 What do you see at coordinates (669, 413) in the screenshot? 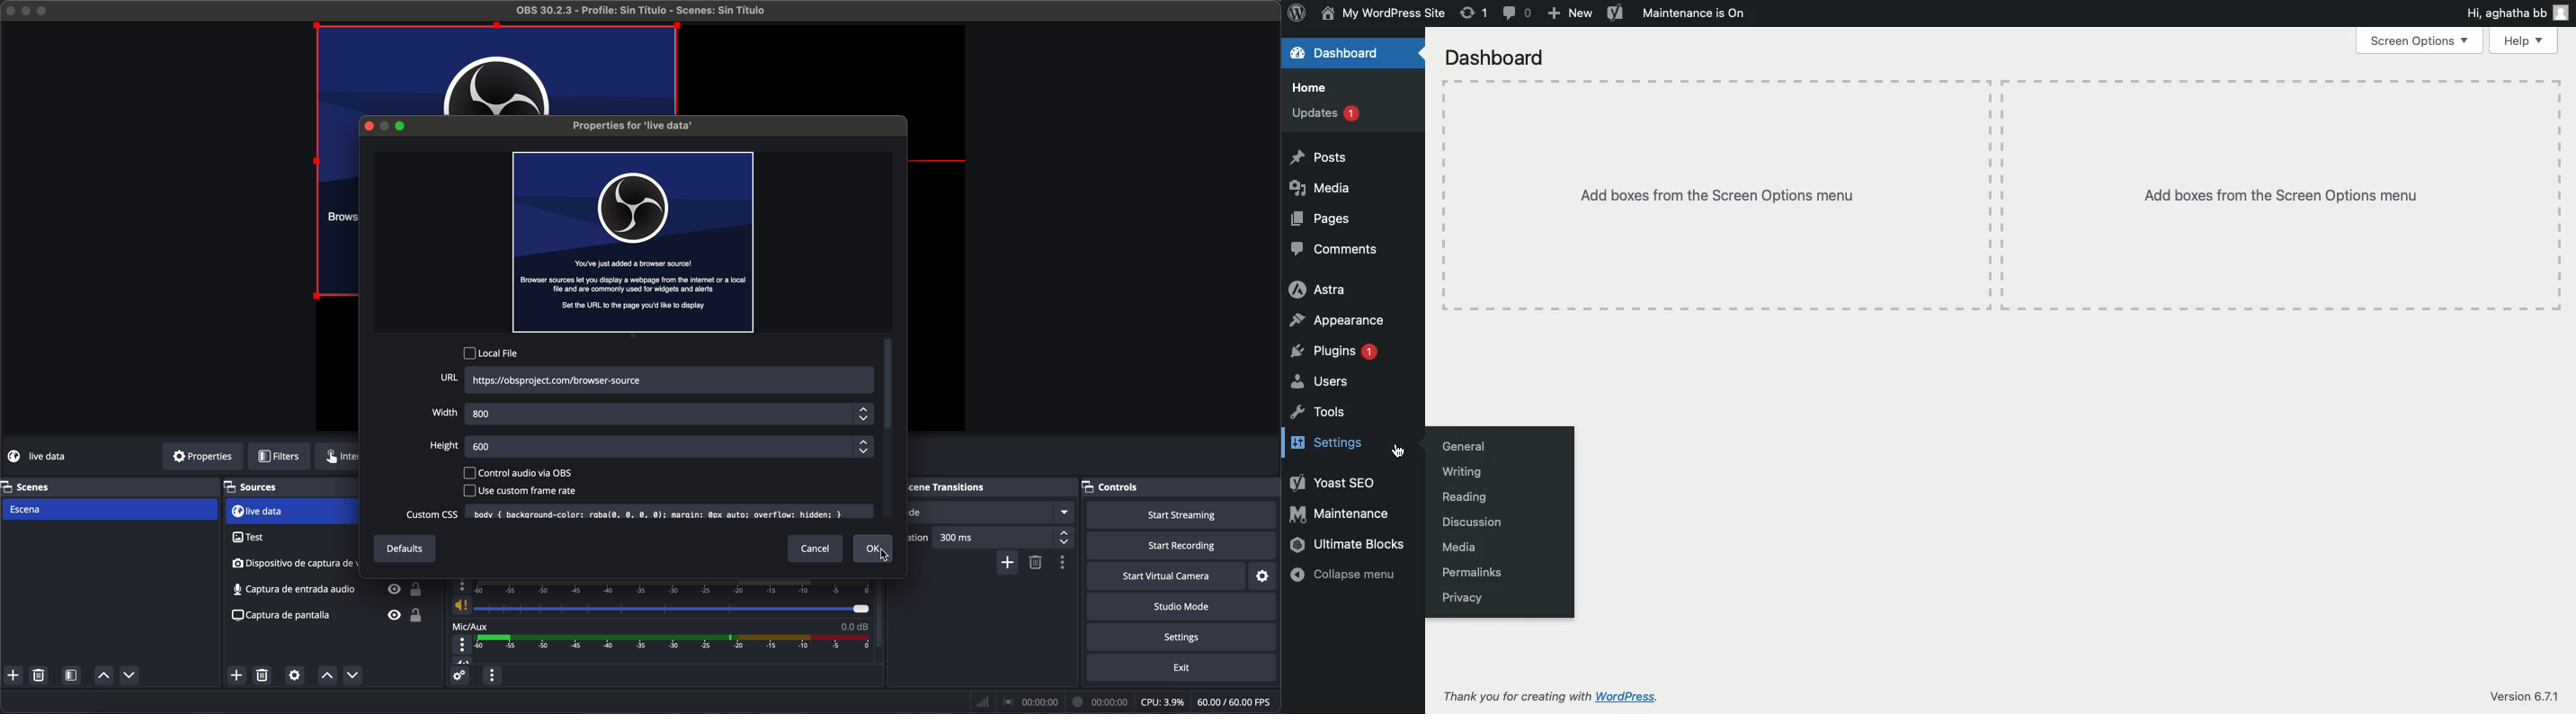
I see `800` at bounding box center [669, 413].